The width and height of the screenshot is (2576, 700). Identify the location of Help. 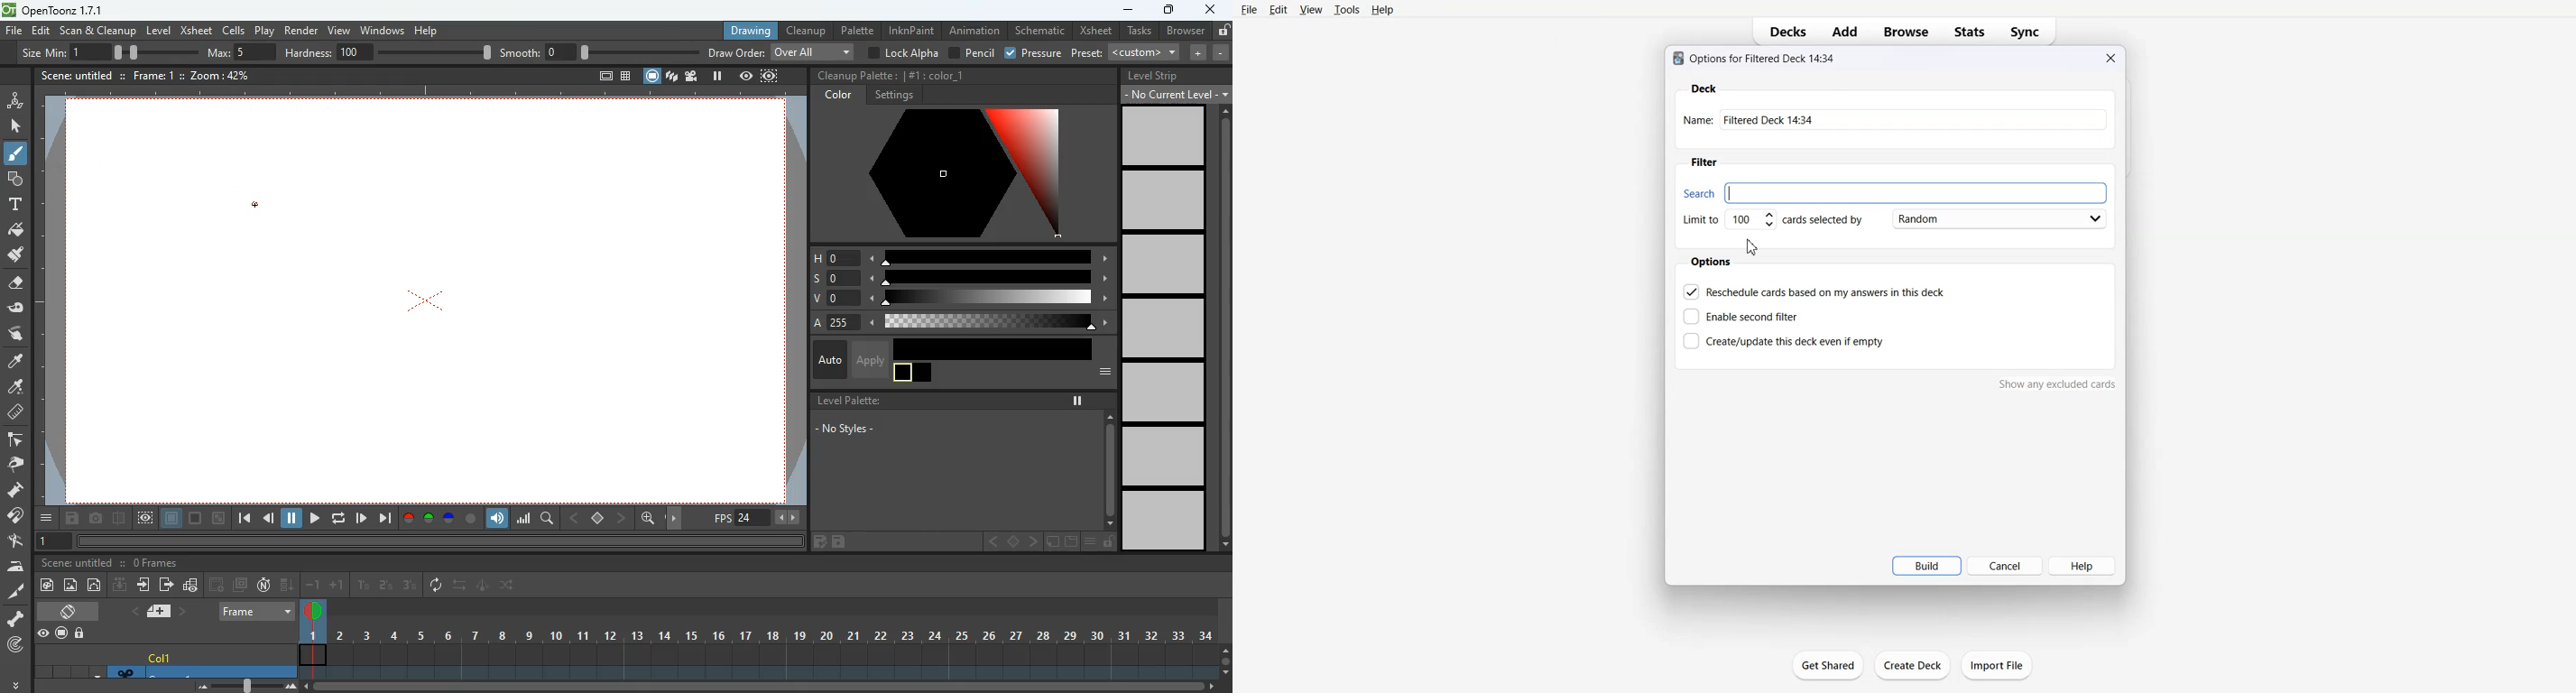
(1382, 9).